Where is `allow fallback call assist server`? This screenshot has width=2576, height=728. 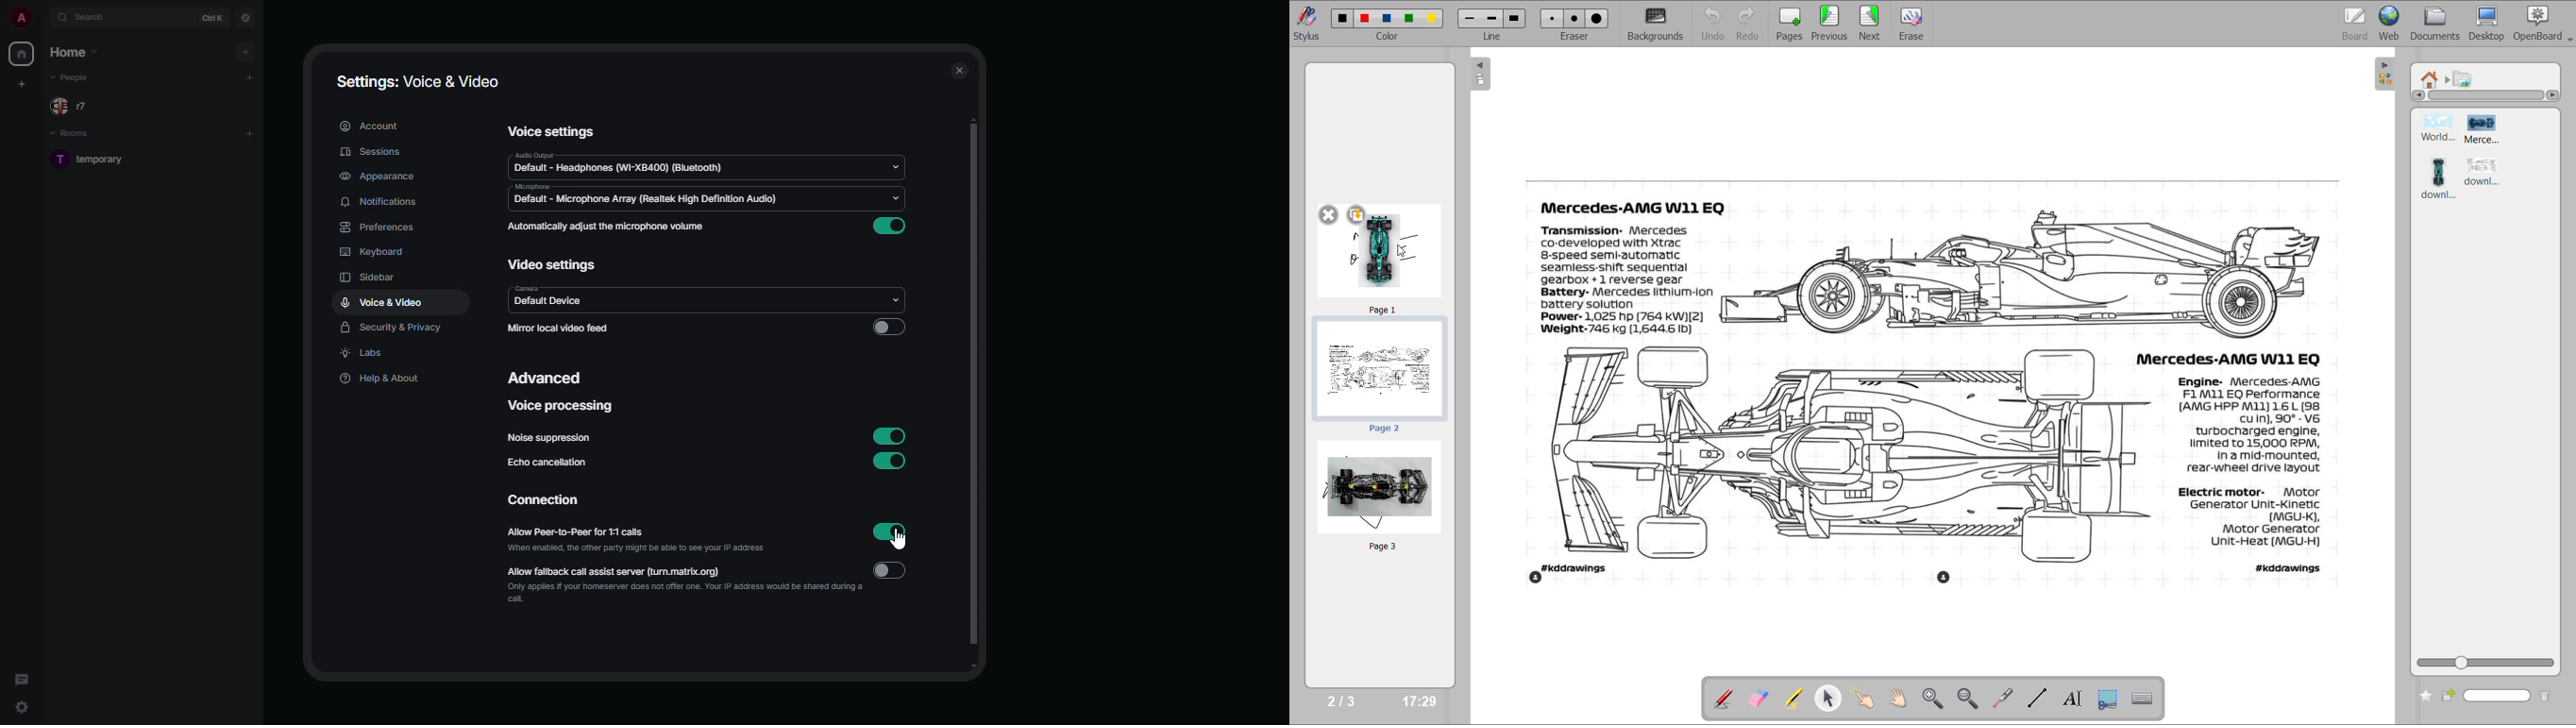 allow fallback call assist server is located at coordinates (684, 586).